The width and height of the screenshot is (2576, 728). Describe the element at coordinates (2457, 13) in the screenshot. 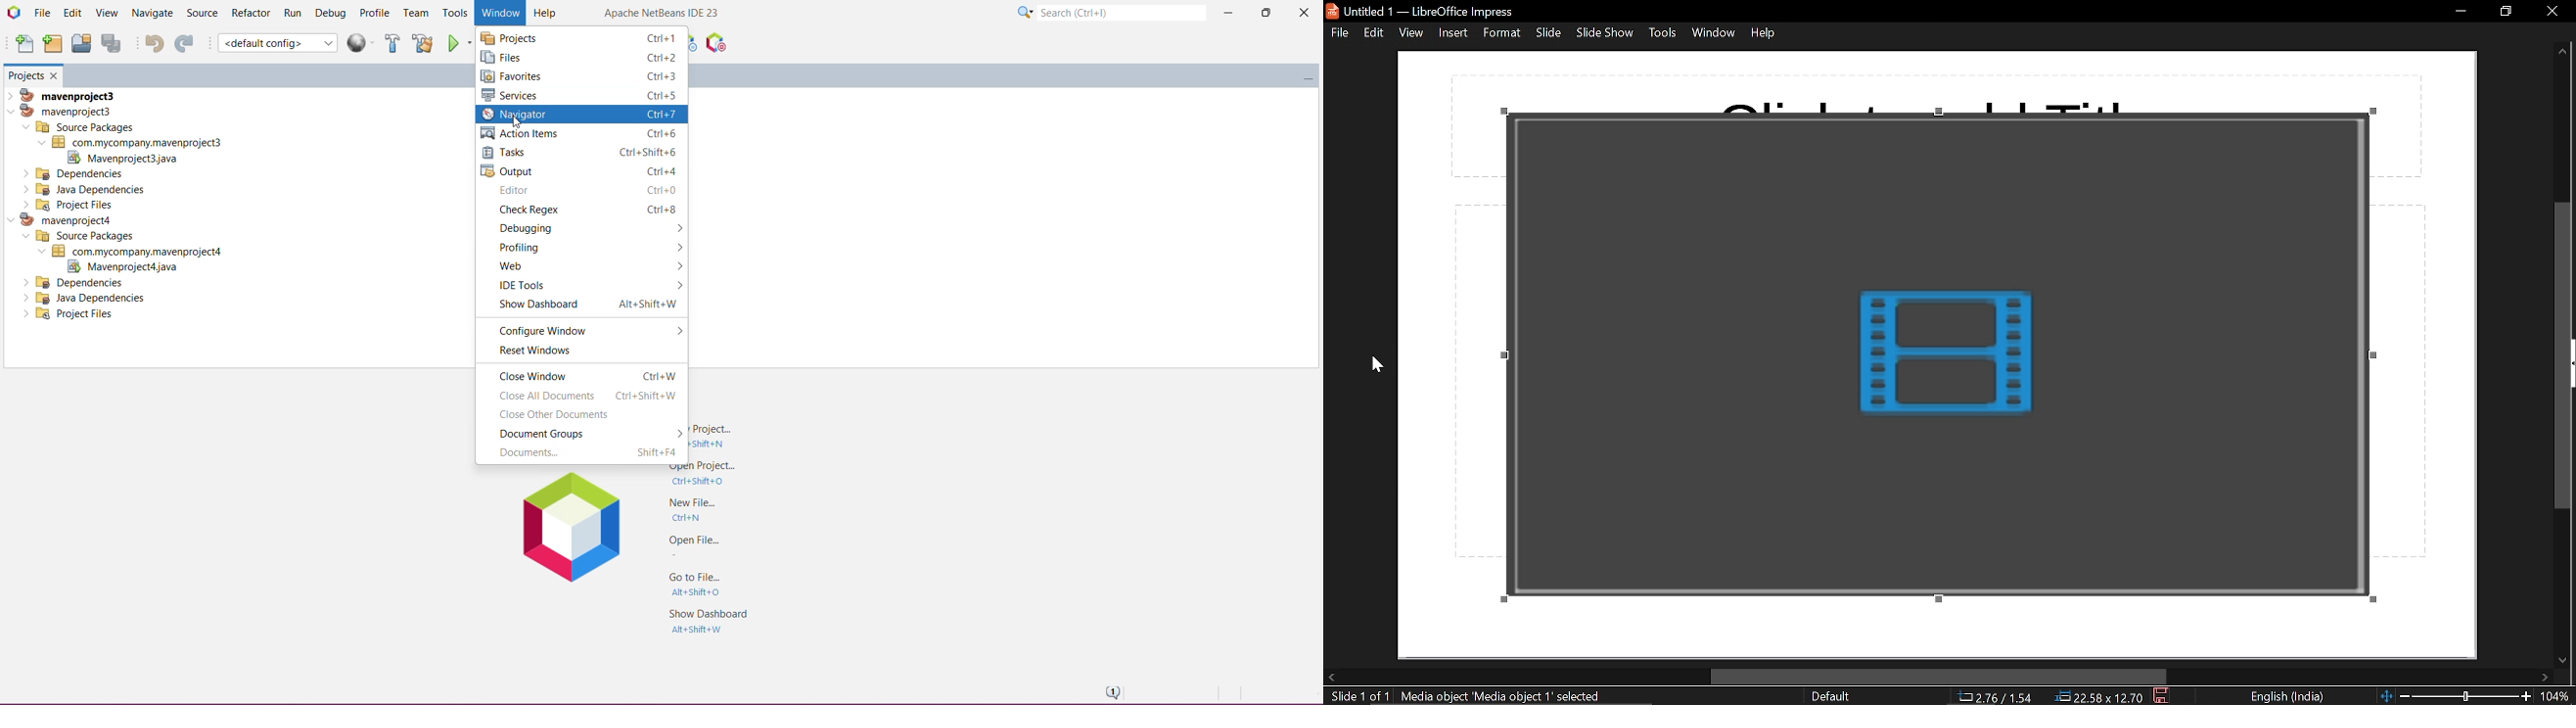

I see `minimize` at that location.